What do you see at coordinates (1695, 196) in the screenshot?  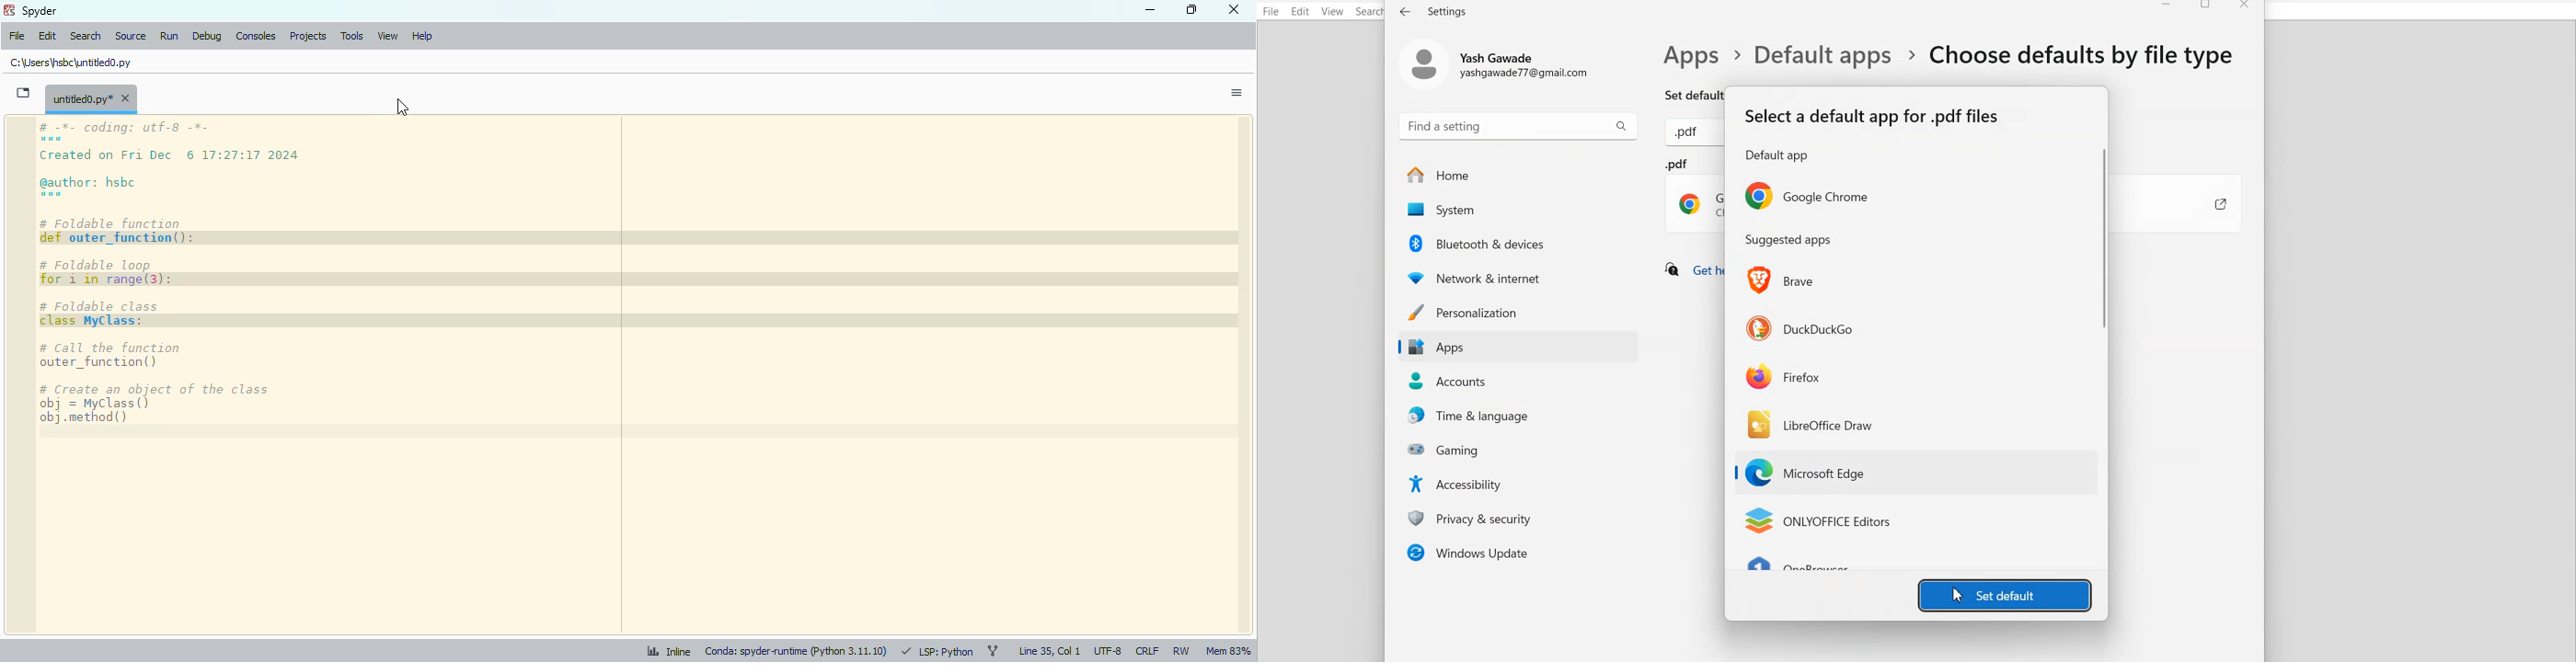 I see `.pdf` at bounding box center [1695, 196].